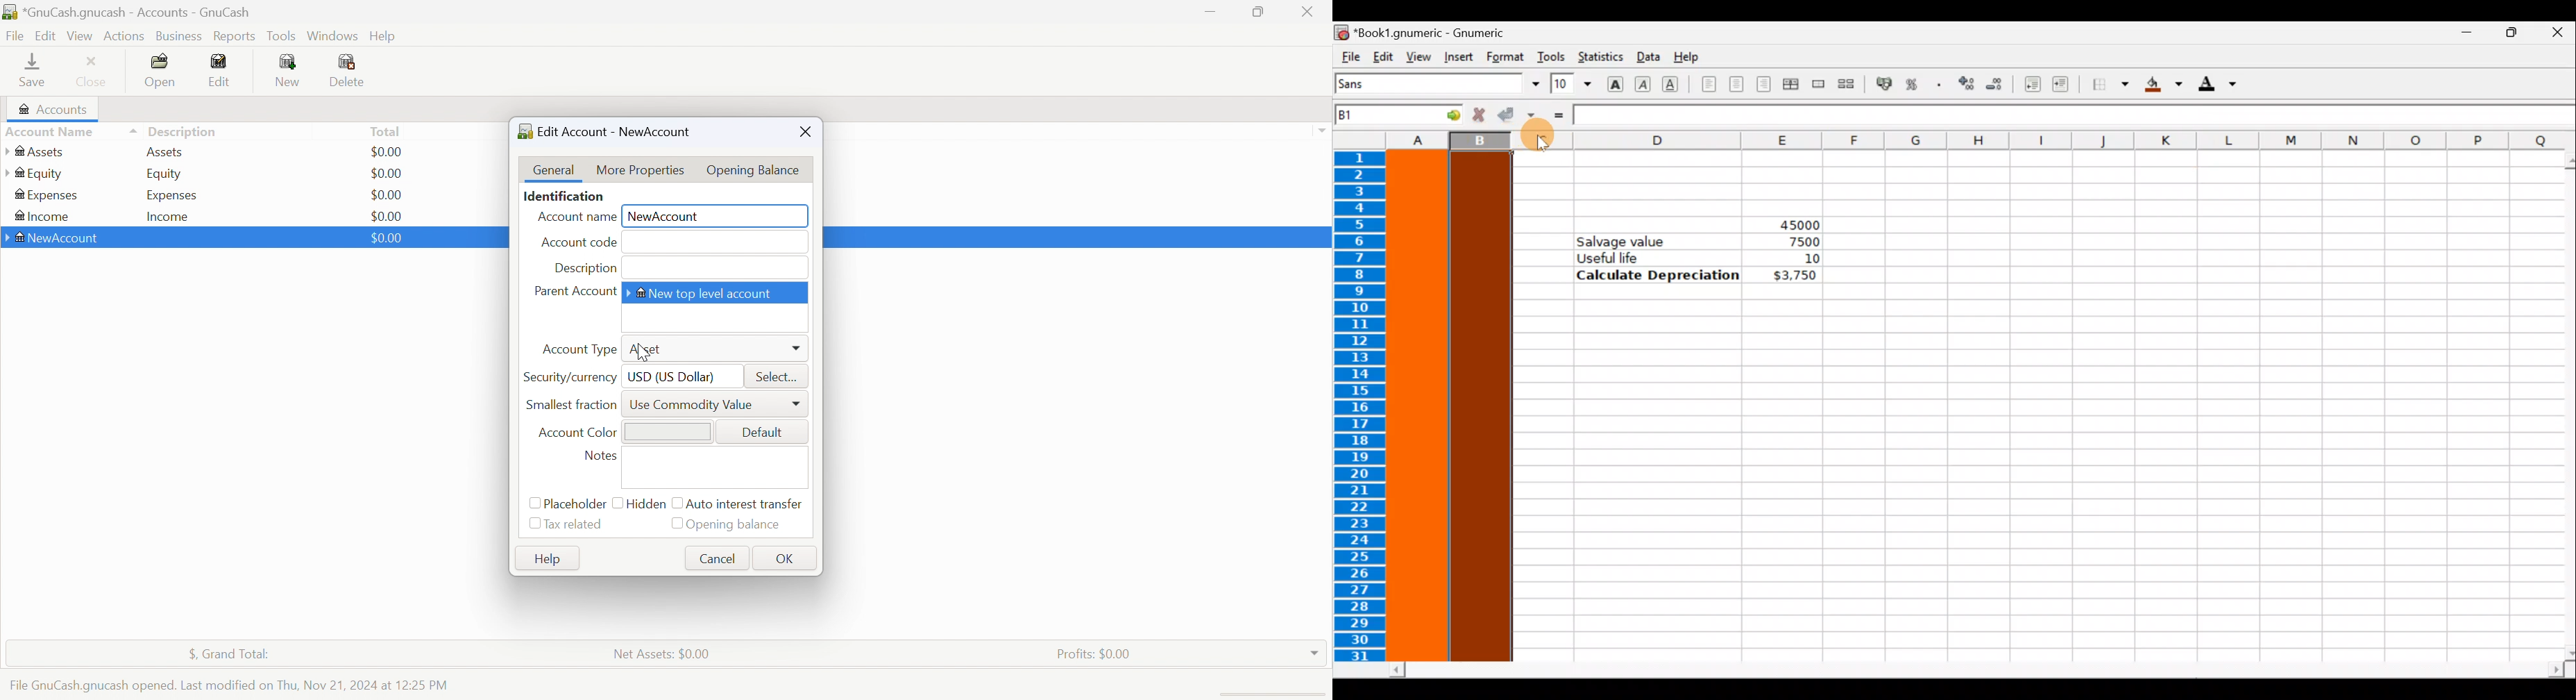 The width and height of the screenshot is (2576, 700). Describe the element at coordinates (387, 216) in the screenshot. I see `$0.00` at that location.